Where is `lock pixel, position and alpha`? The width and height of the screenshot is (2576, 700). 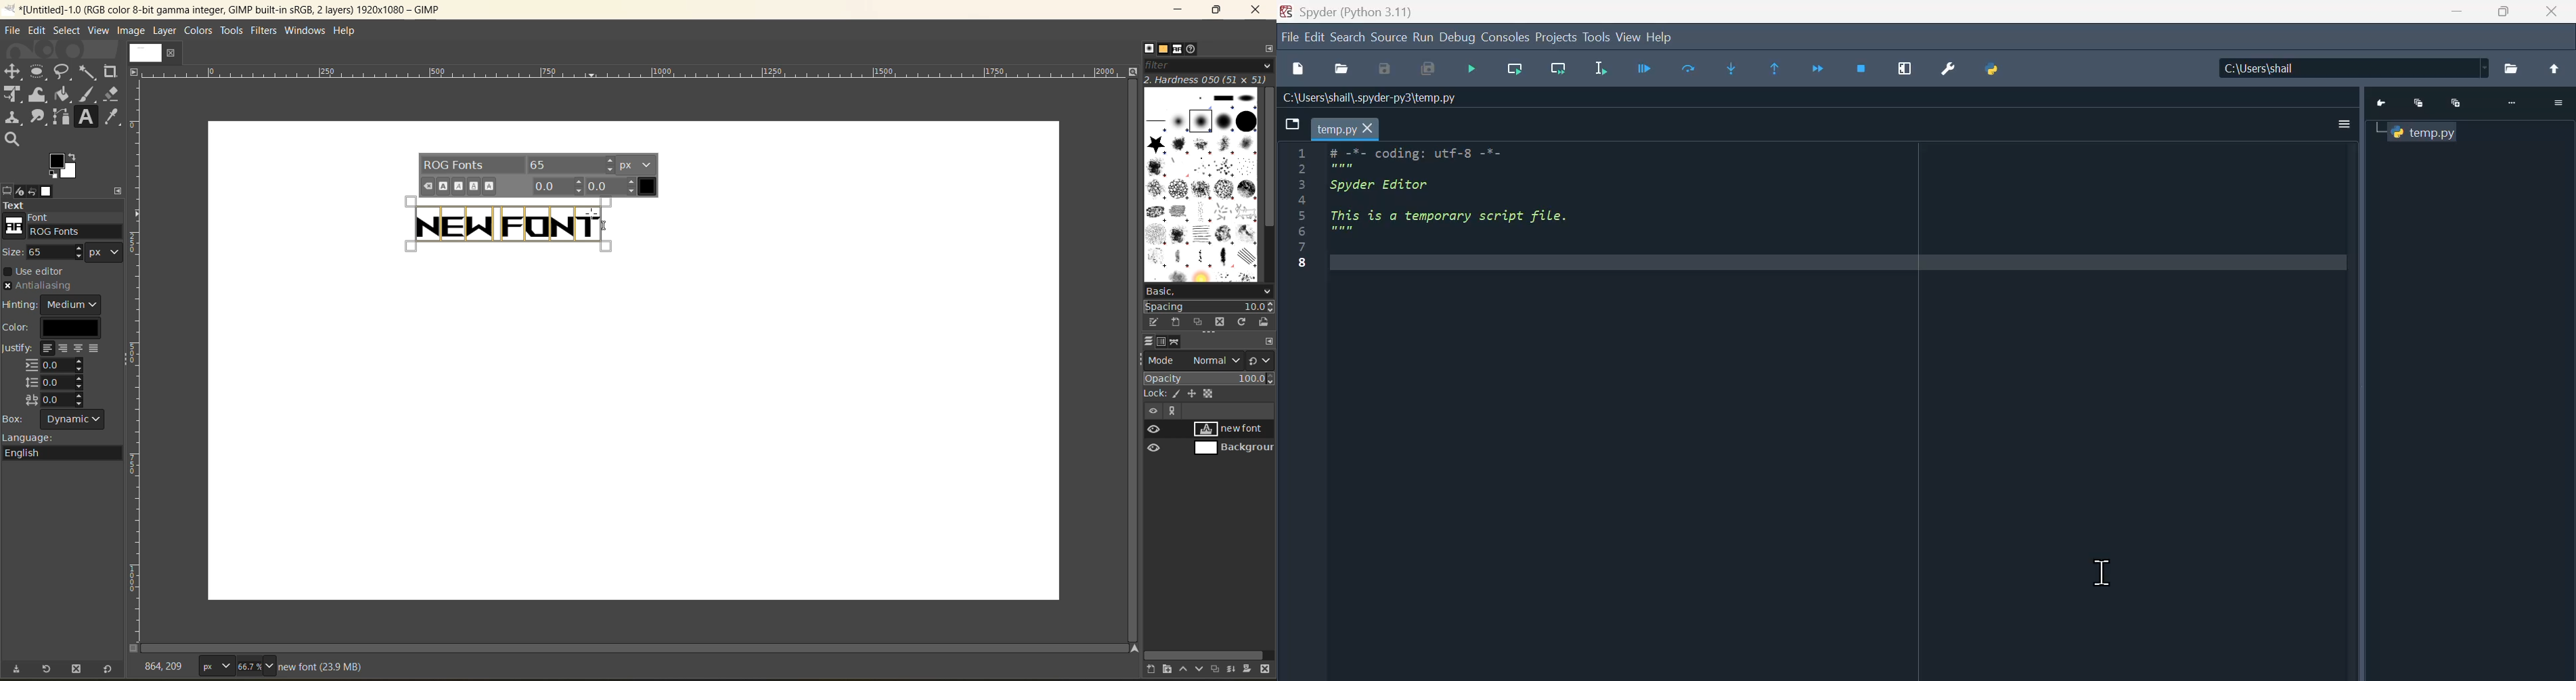
lock pixel, position and alpha is located at coordinates (1208, 394).